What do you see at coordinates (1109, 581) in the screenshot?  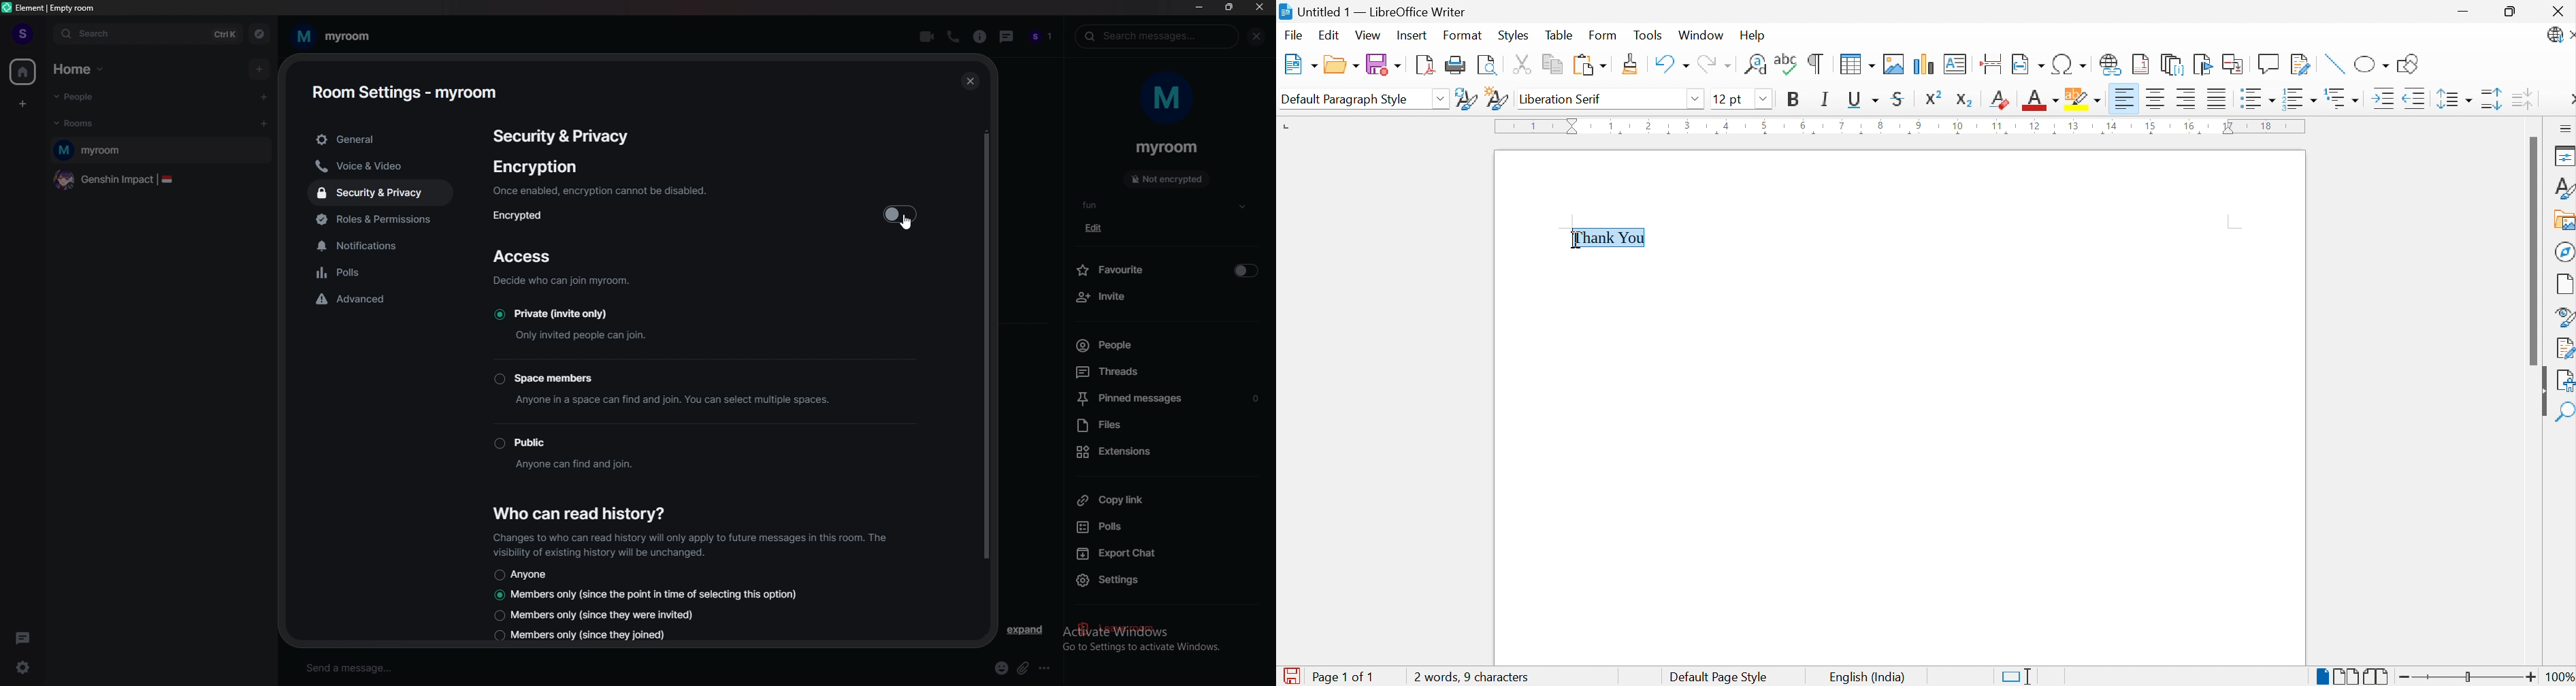 I see `settings` at bounding box center [1109, 581].